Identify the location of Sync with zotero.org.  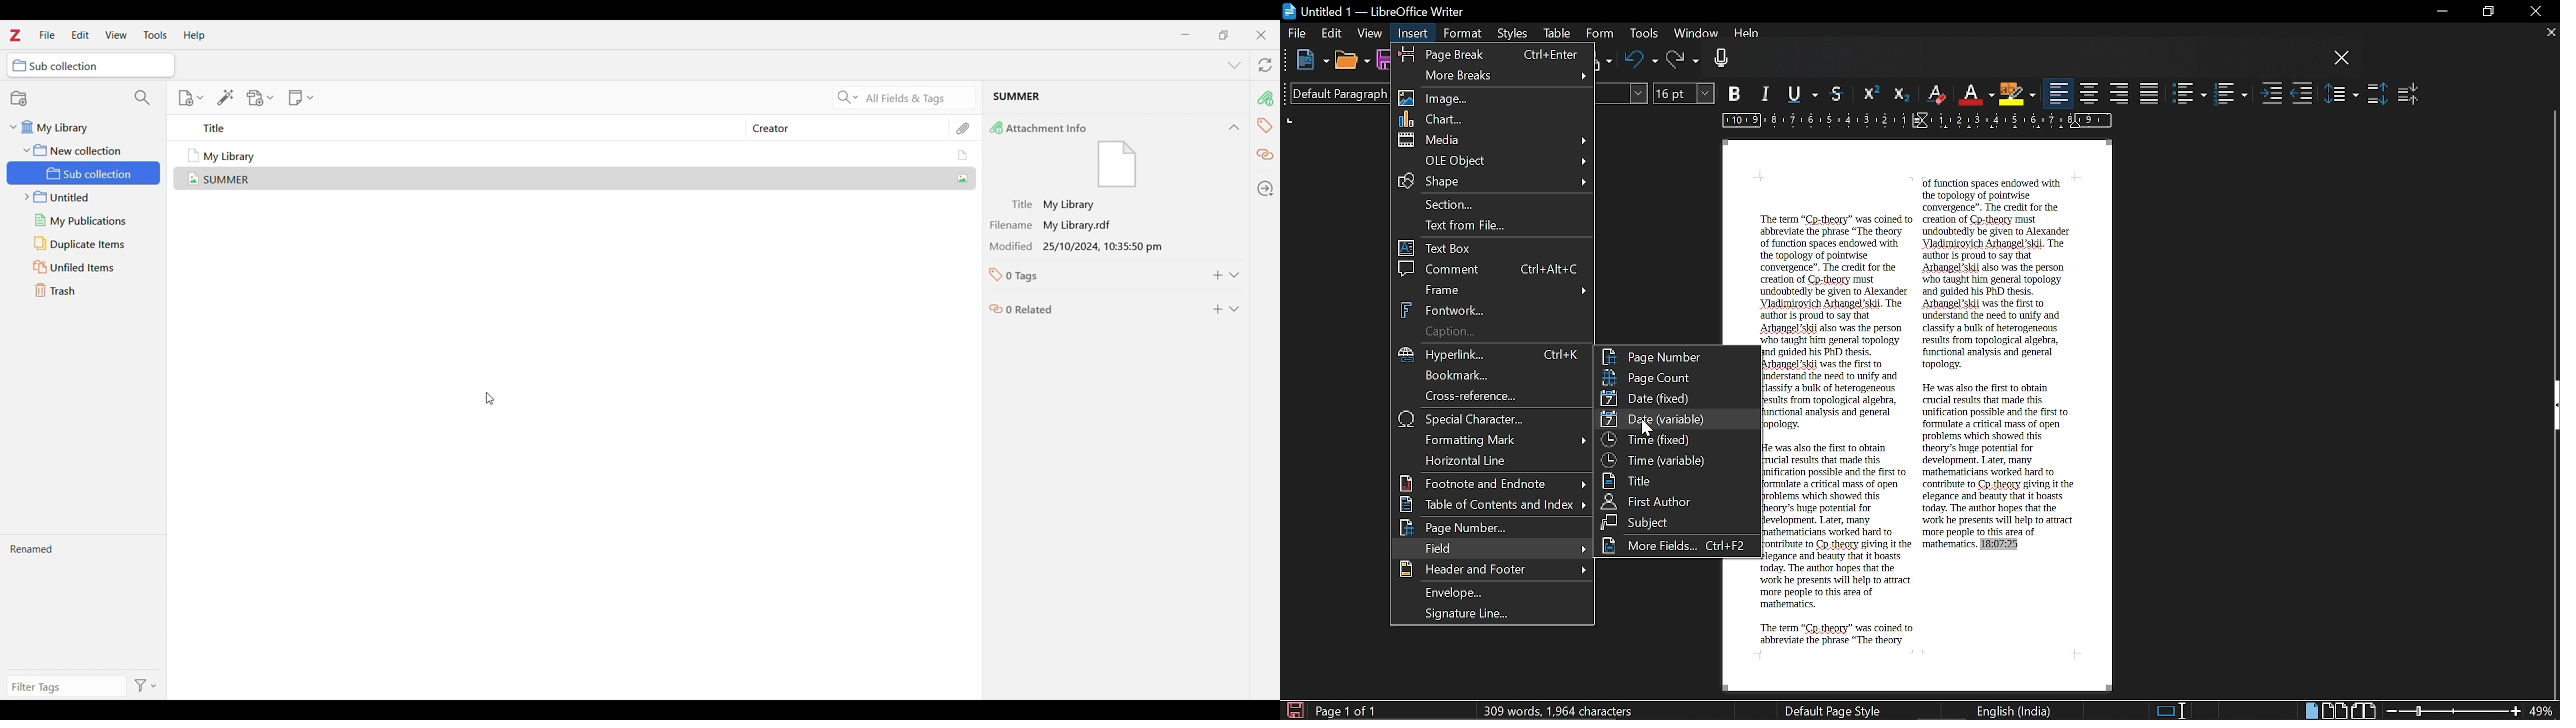
(1266, 65).